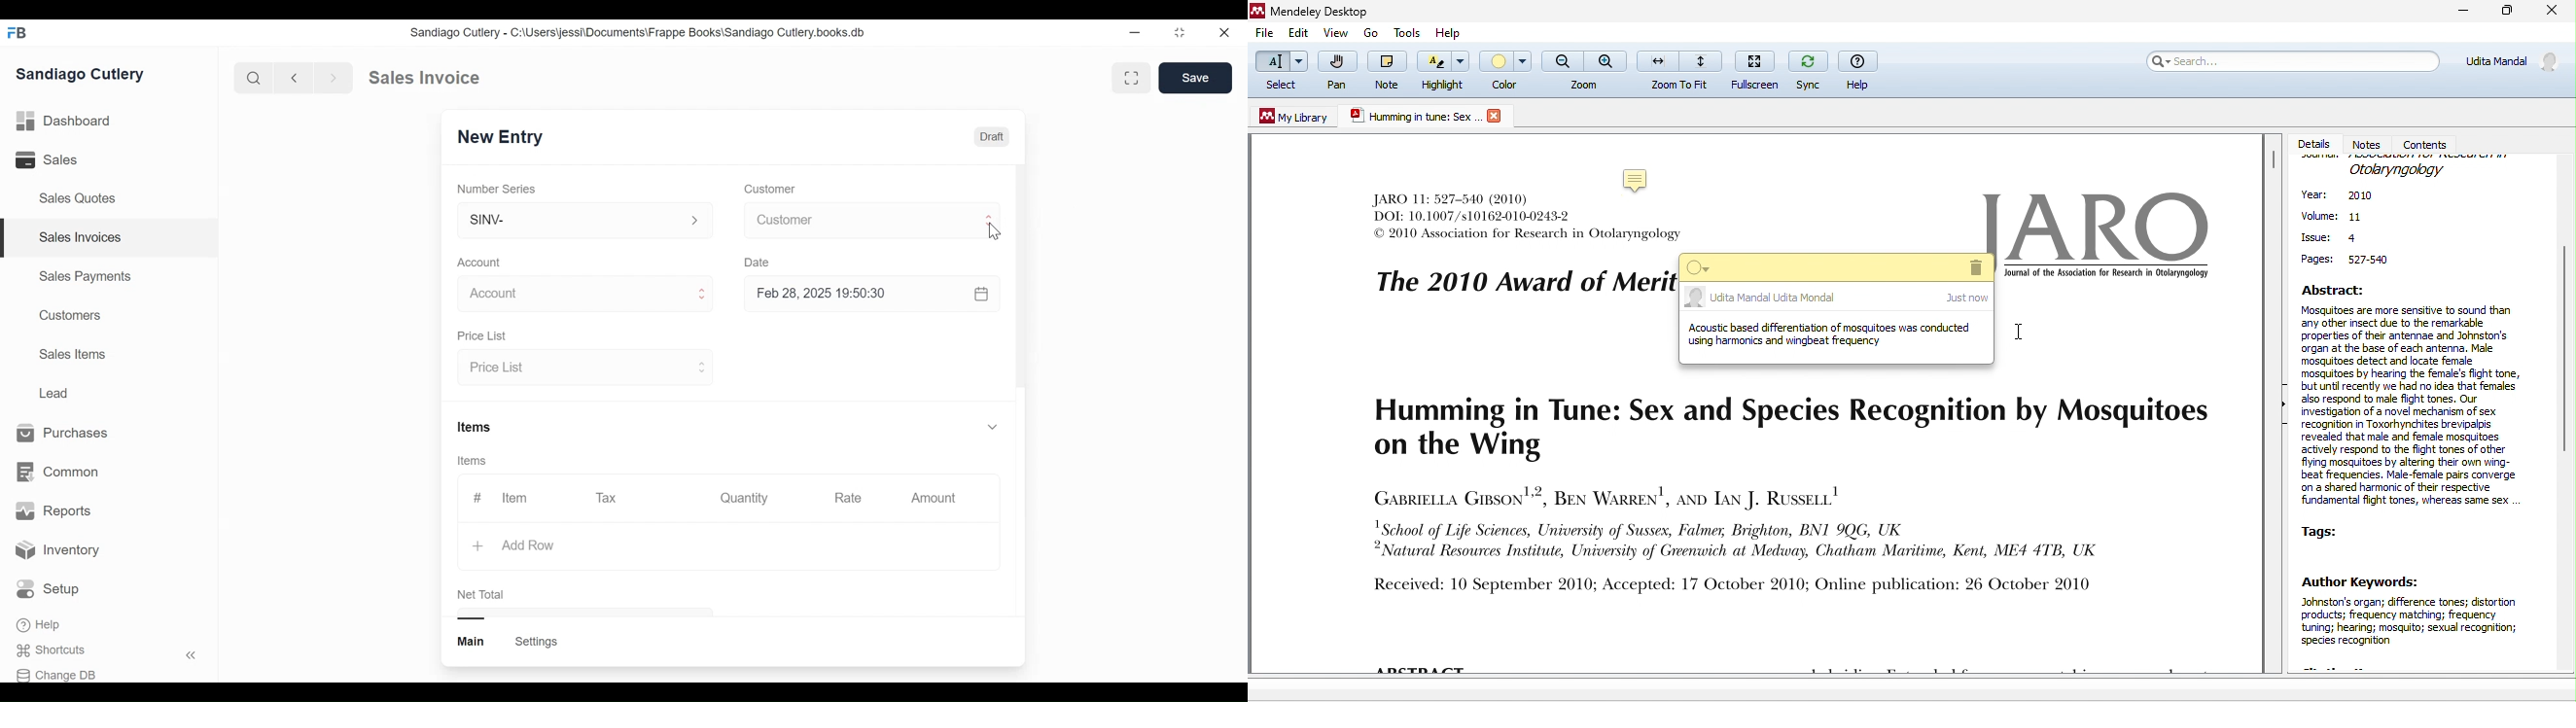 This screenshot has width=2576, height=728. What do you see at coordinates (57, 675) in the screenshot?
I see `Change DB` at bounding box center [57, 675].